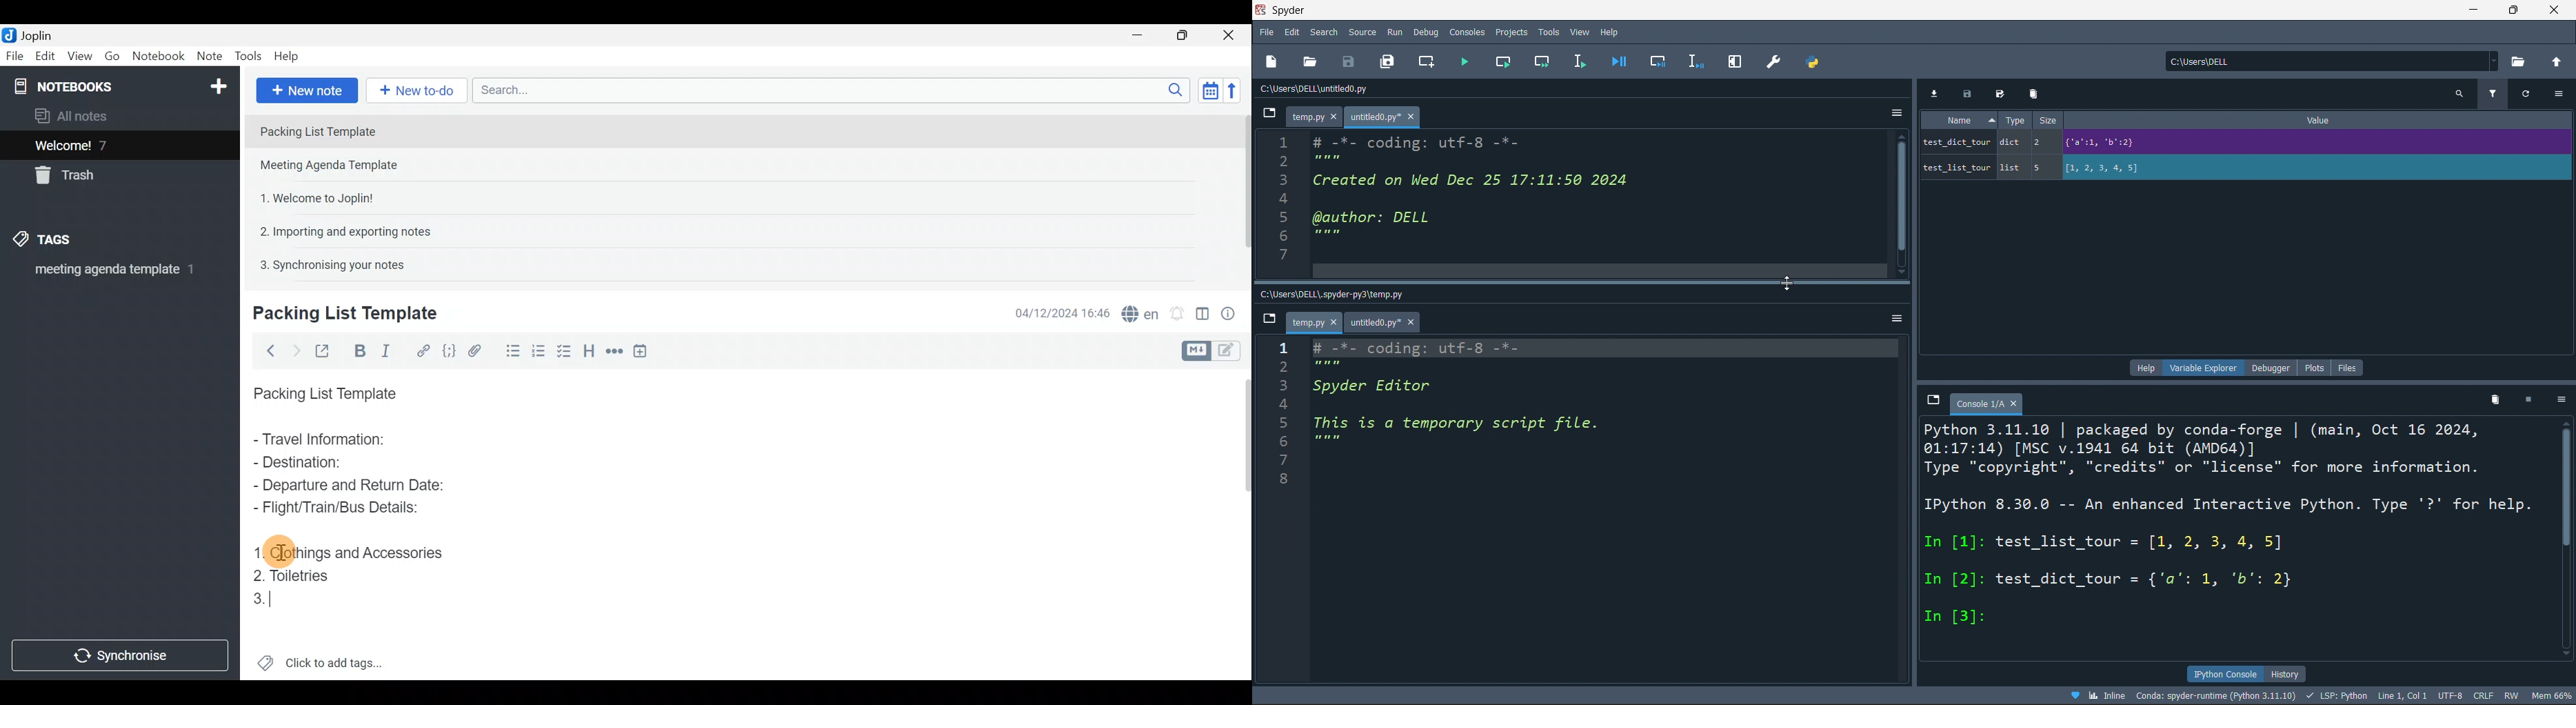 Image resolution: width=2576 pixels, height=728 pixels. I want to click on projects, so click(1509, 33).